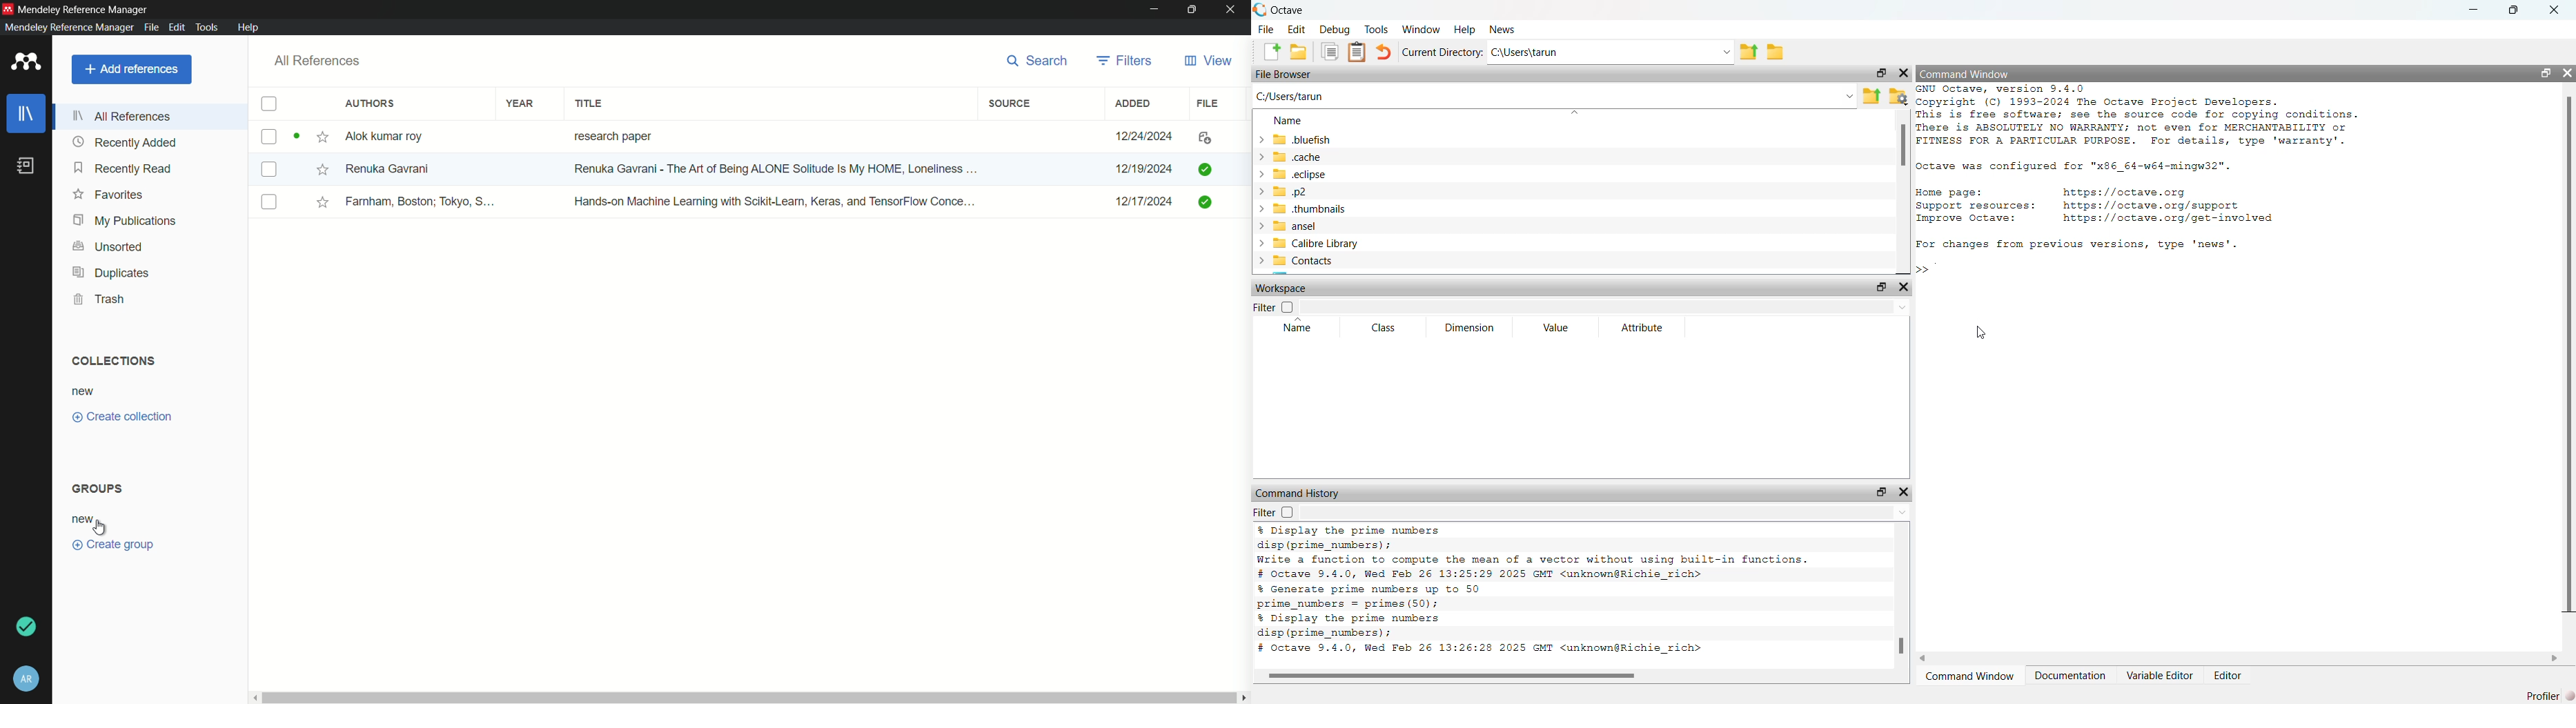 This screenshot has height=728, width=2576. I want to click on app name, so click(66, 27).